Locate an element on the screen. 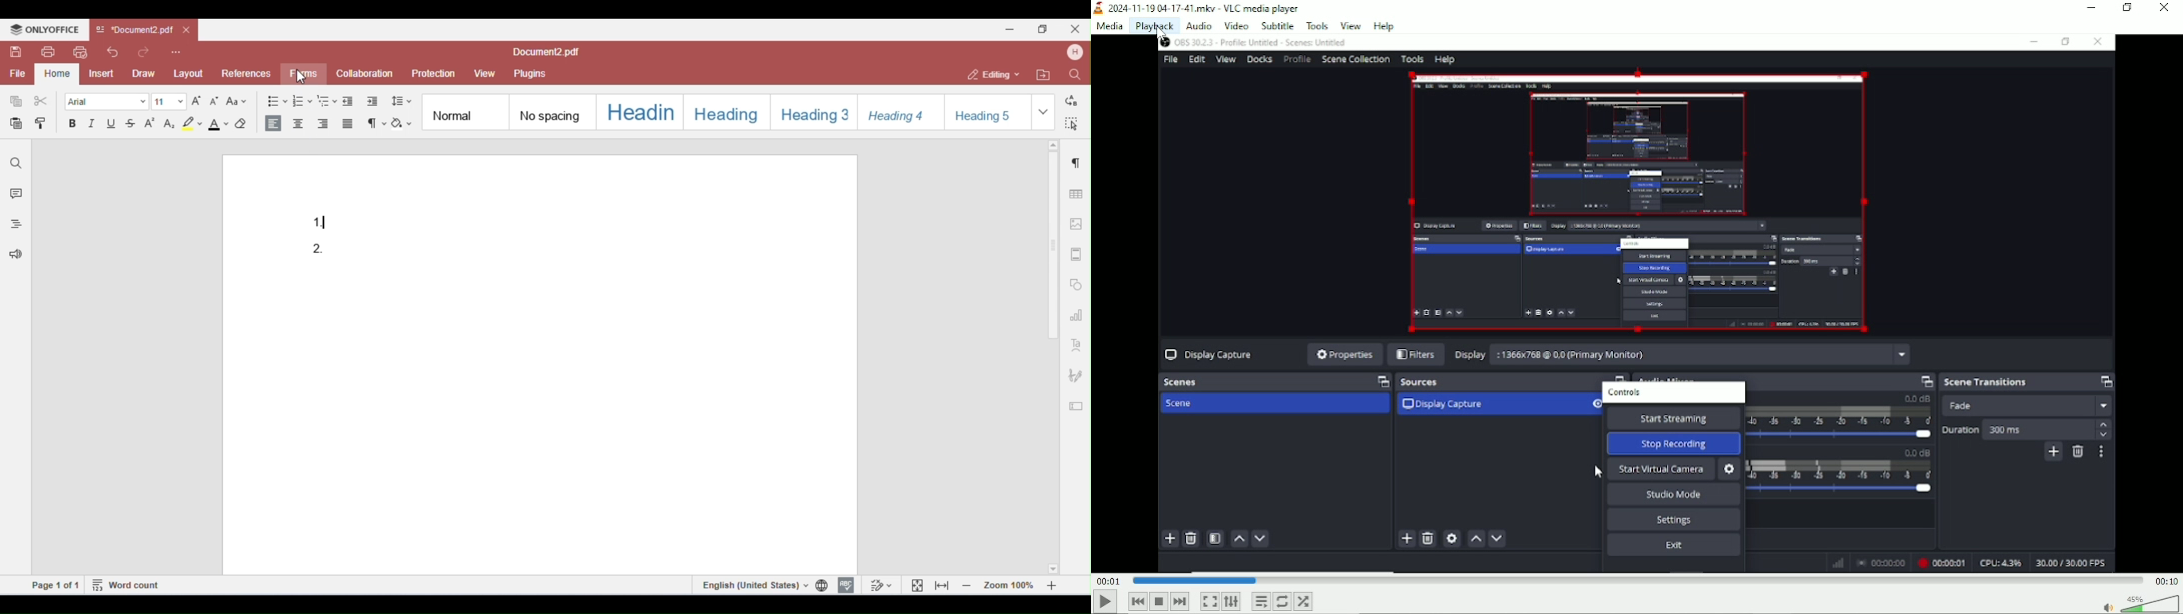 Image resolution: width=2184 pixels, height=616 pixels. minimize is located at coordinates (2092, 9).